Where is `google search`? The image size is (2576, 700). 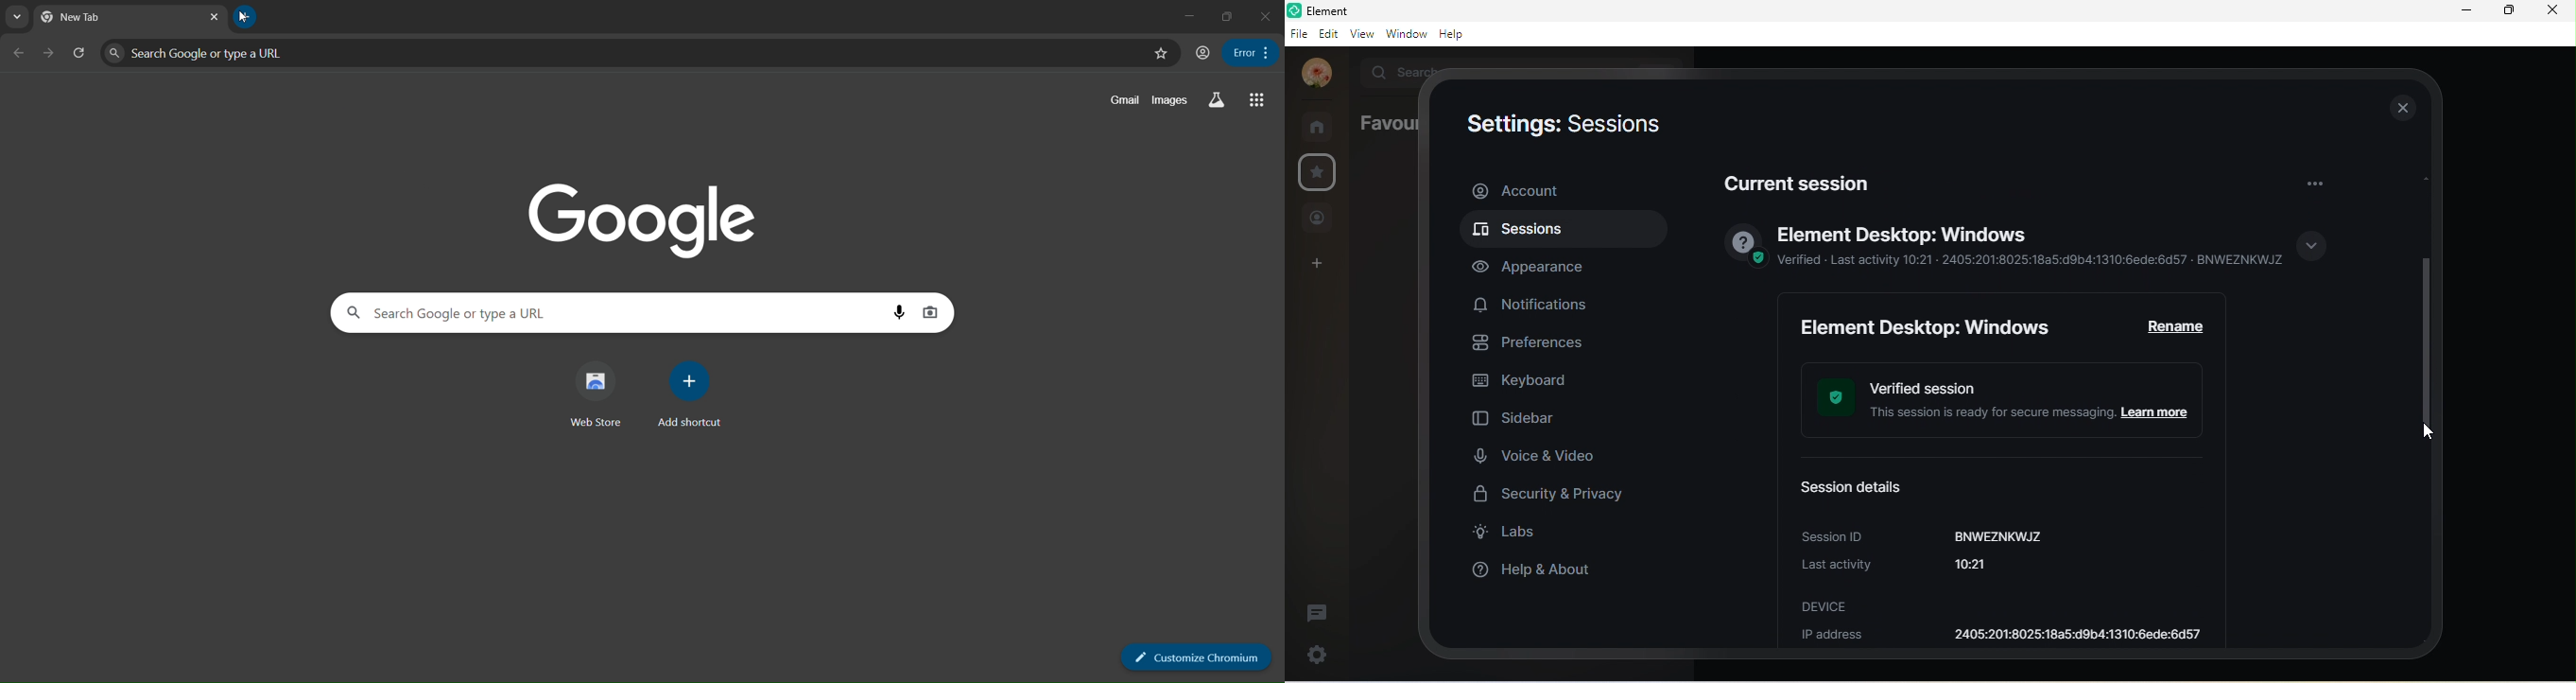
google search is located at coordinates (349, 313).